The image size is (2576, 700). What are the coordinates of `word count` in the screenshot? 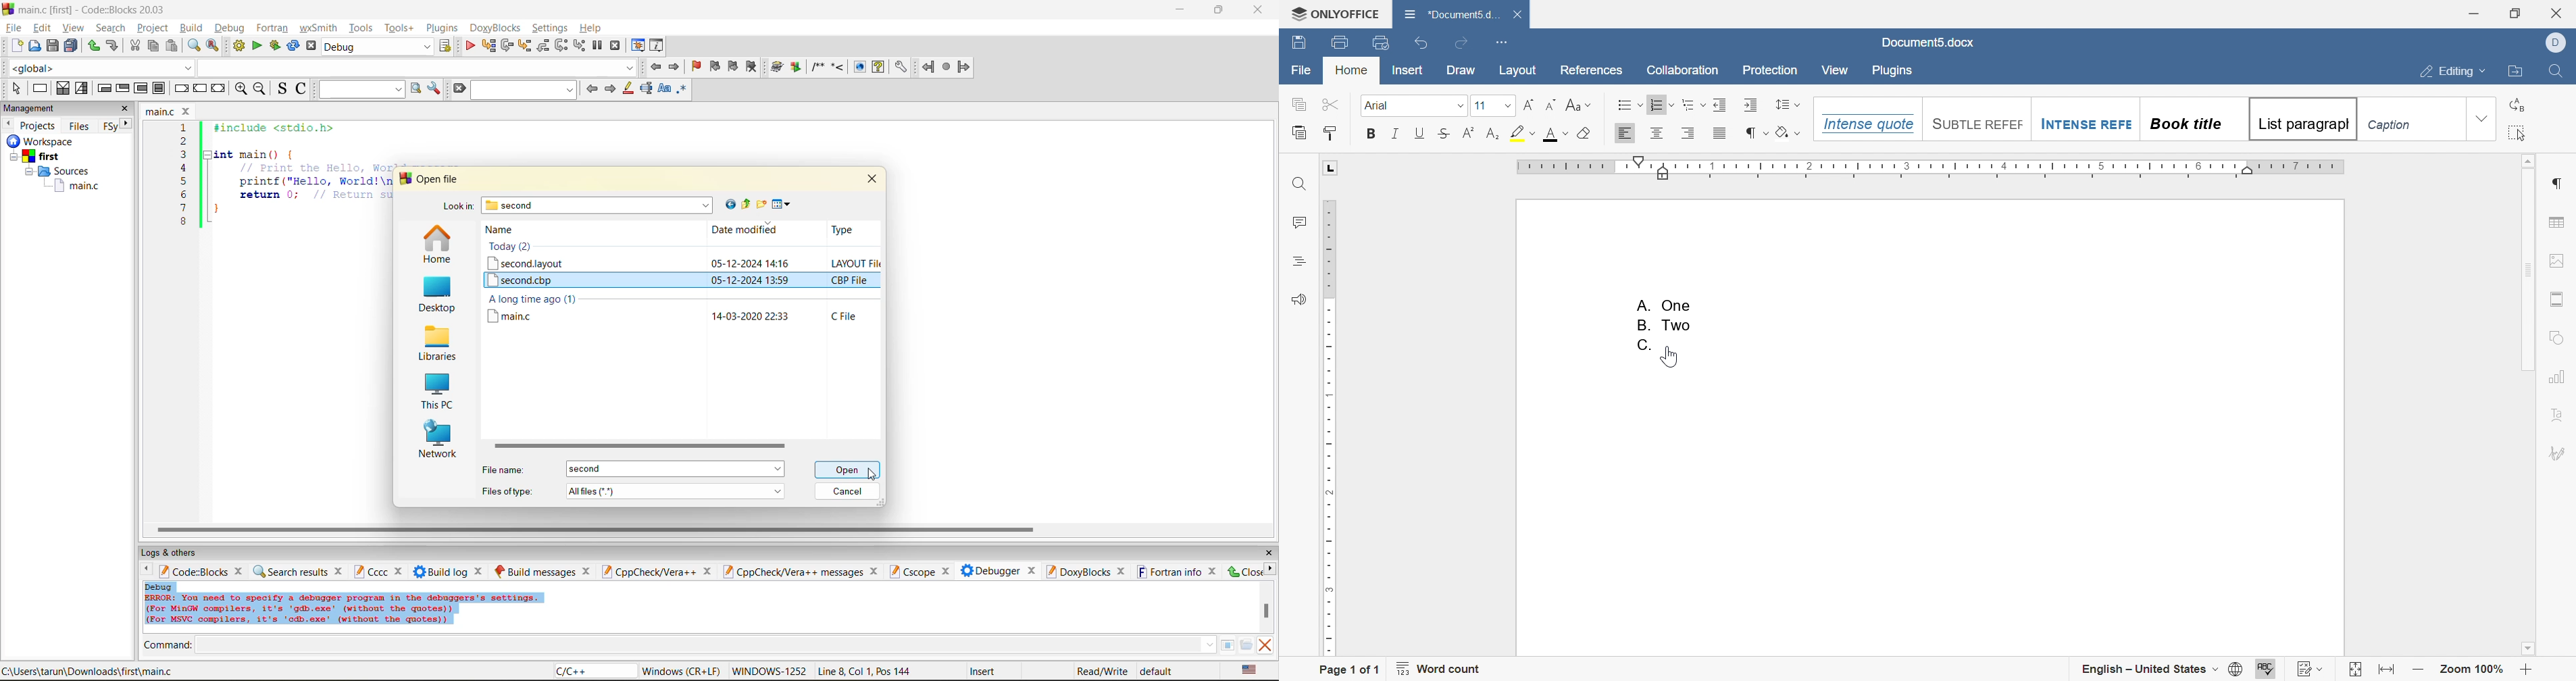 It's located at (1440, 668).